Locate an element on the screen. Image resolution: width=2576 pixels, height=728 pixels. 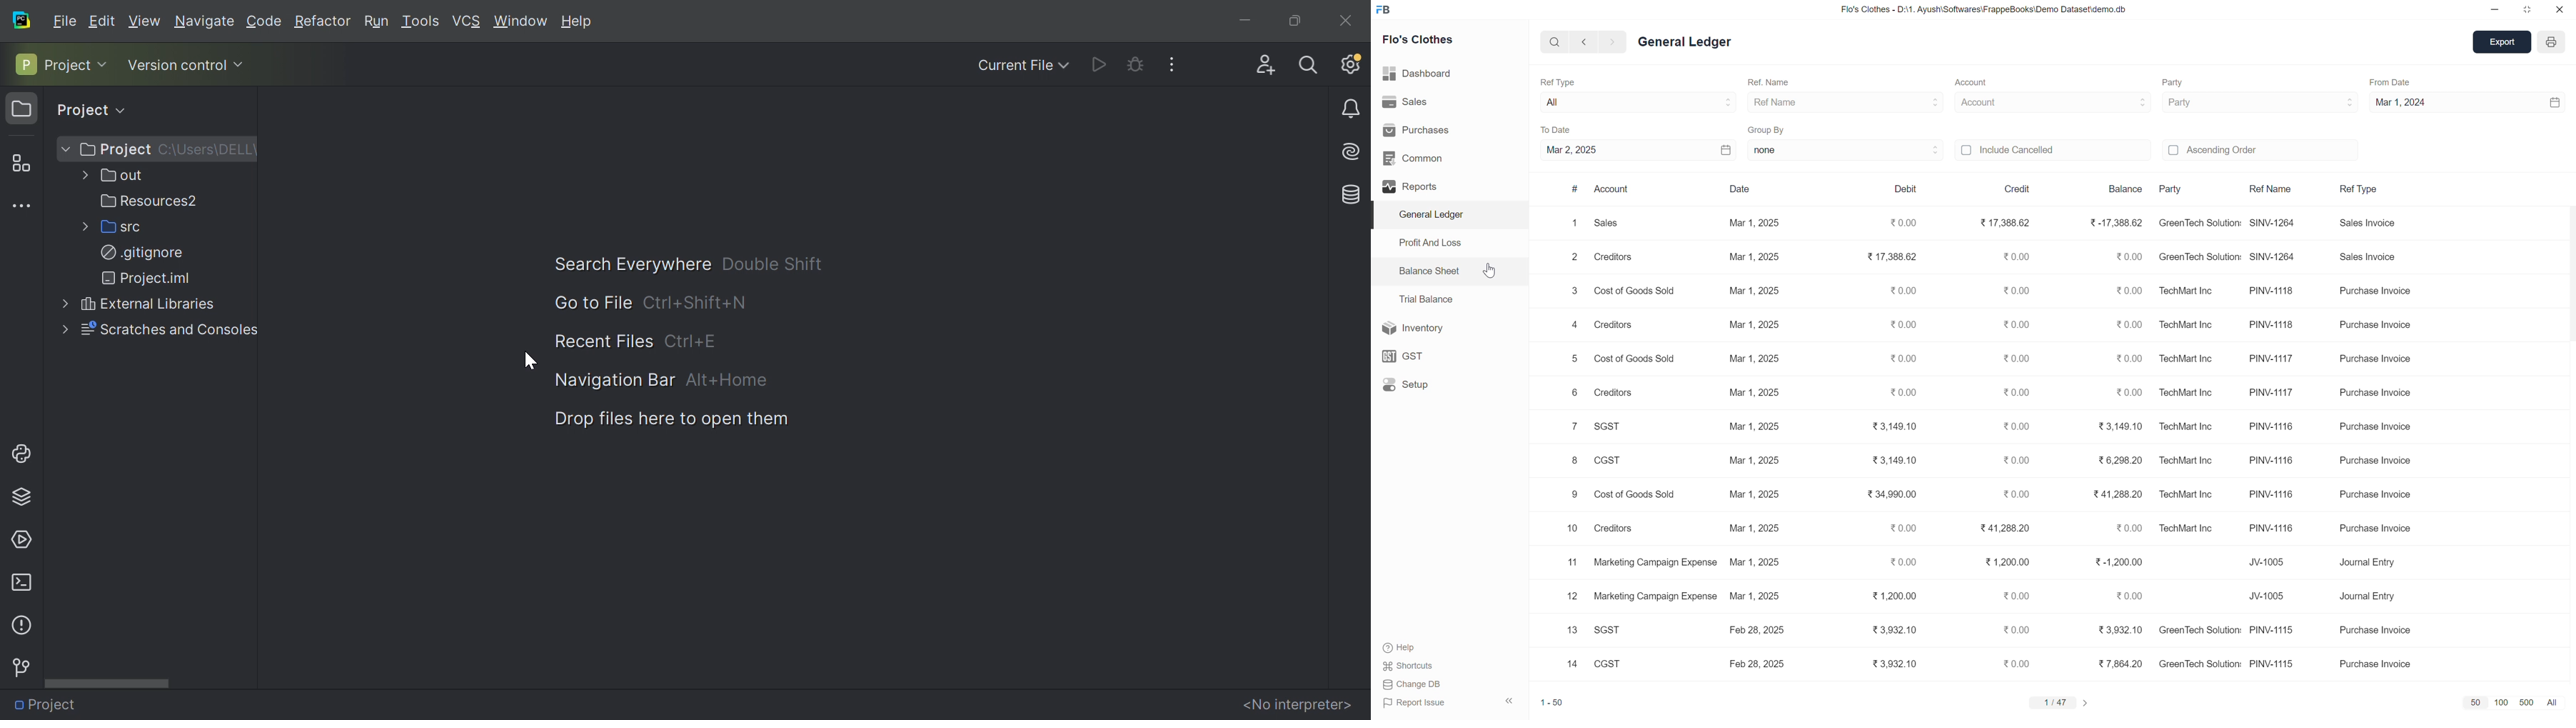
Inventory is located at coordinates (1415, 328).